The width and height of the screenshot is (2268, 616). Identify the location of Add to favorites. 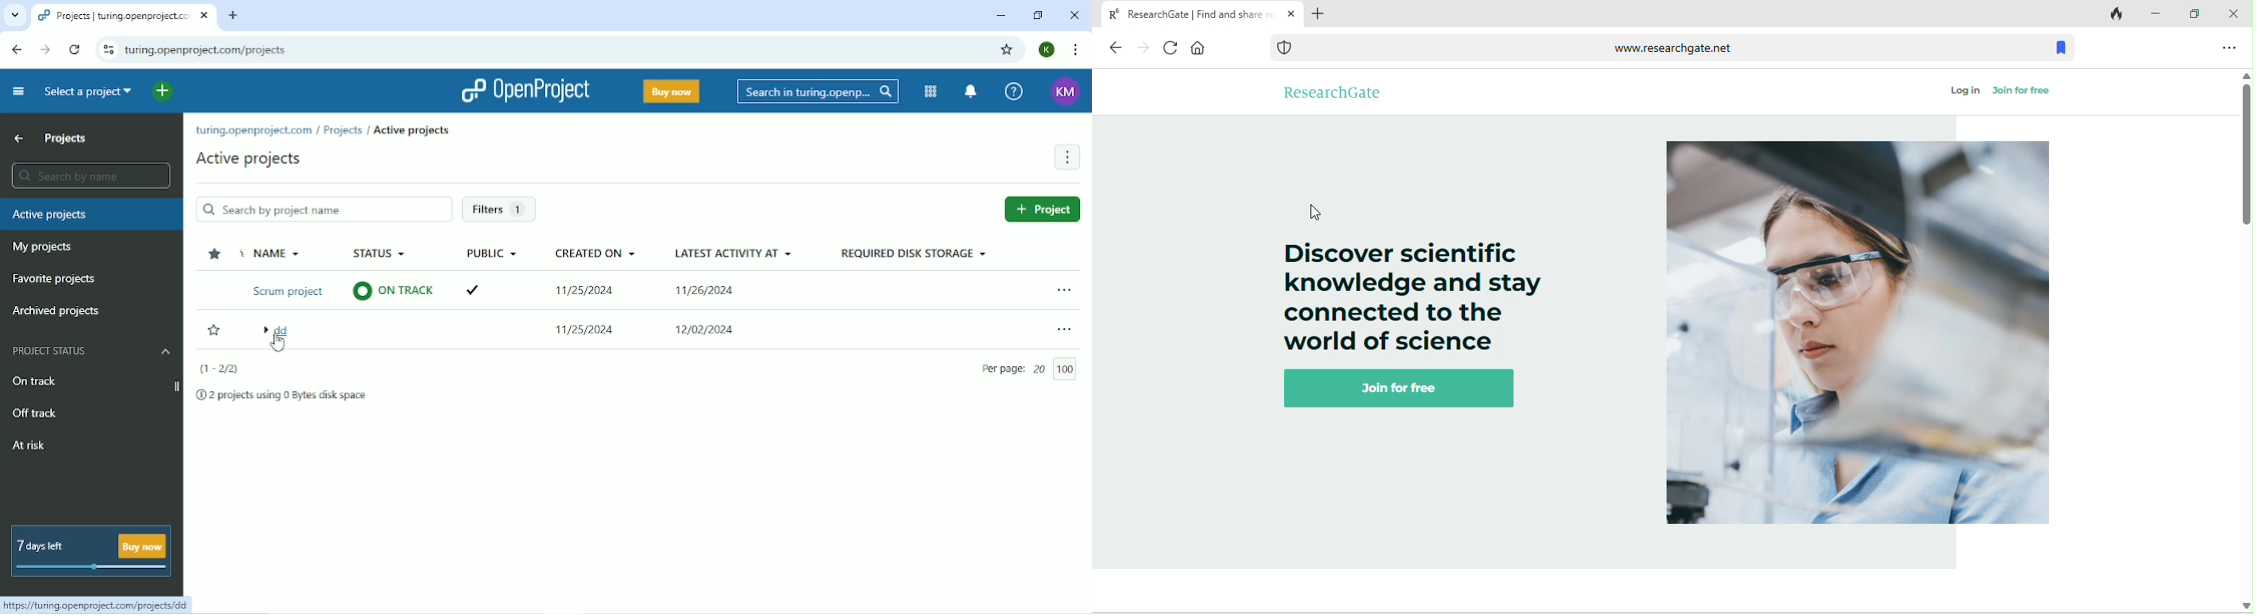
(213, 329).